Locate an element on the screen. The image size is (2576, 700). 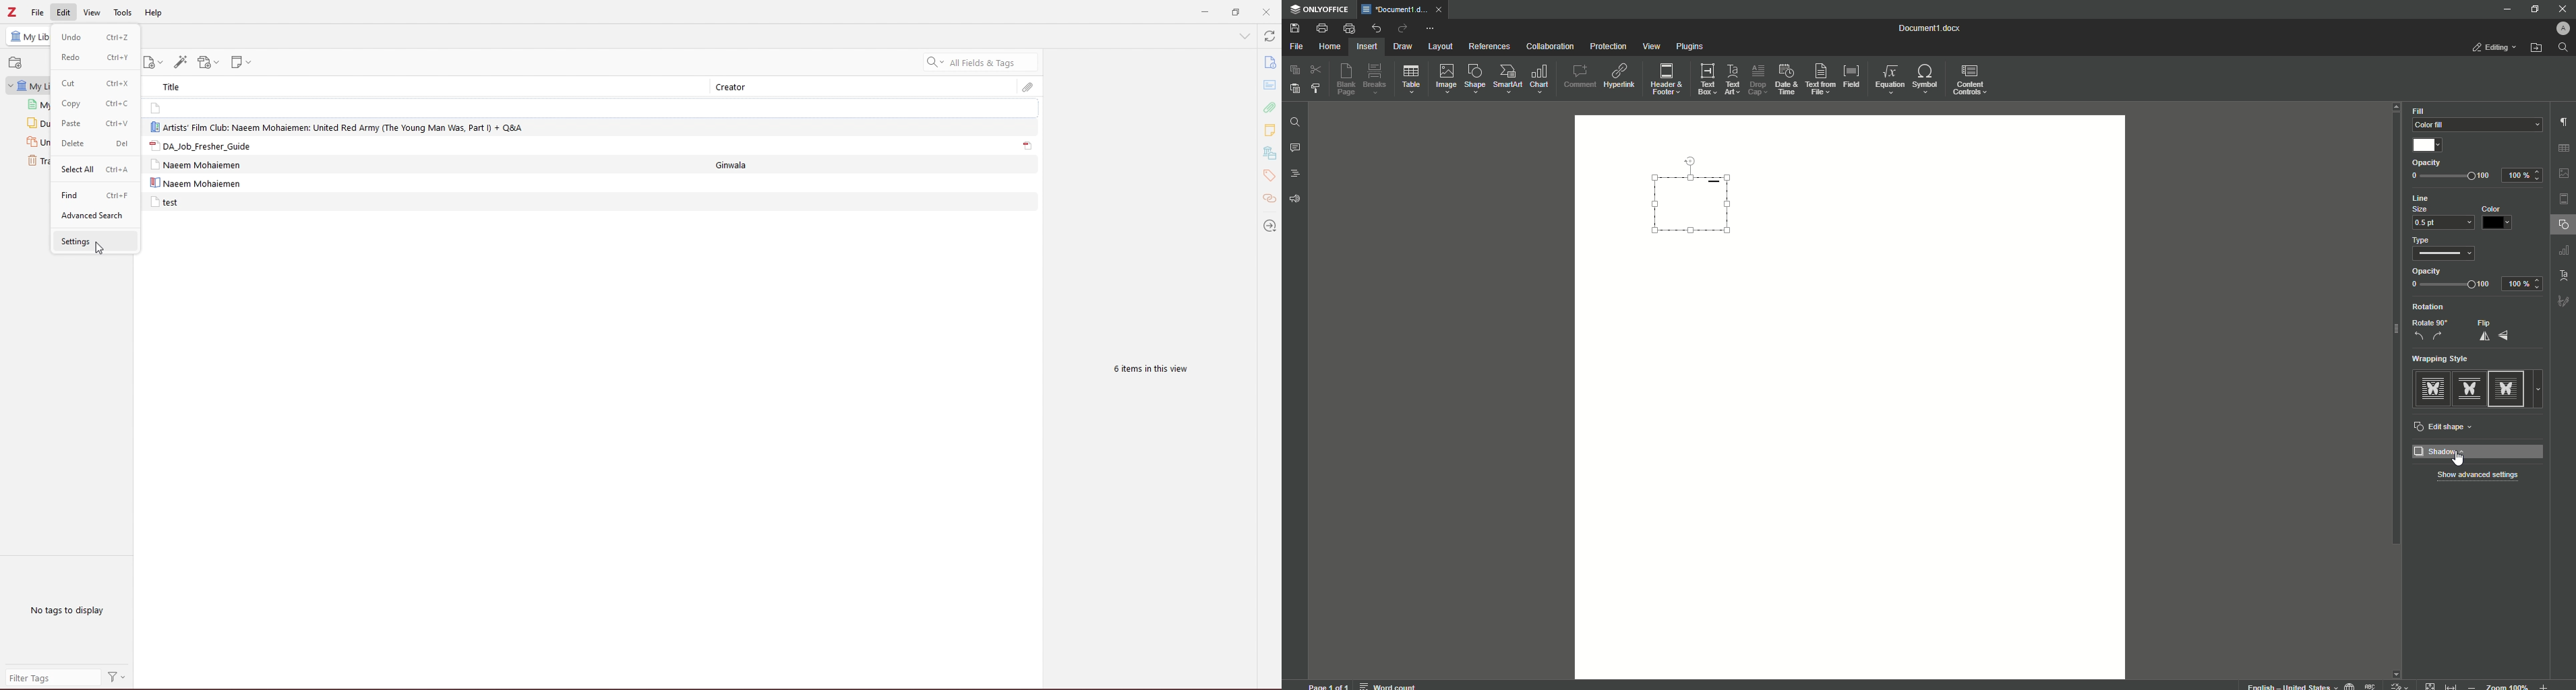
Feedback is located at coordinates (1296, 199).